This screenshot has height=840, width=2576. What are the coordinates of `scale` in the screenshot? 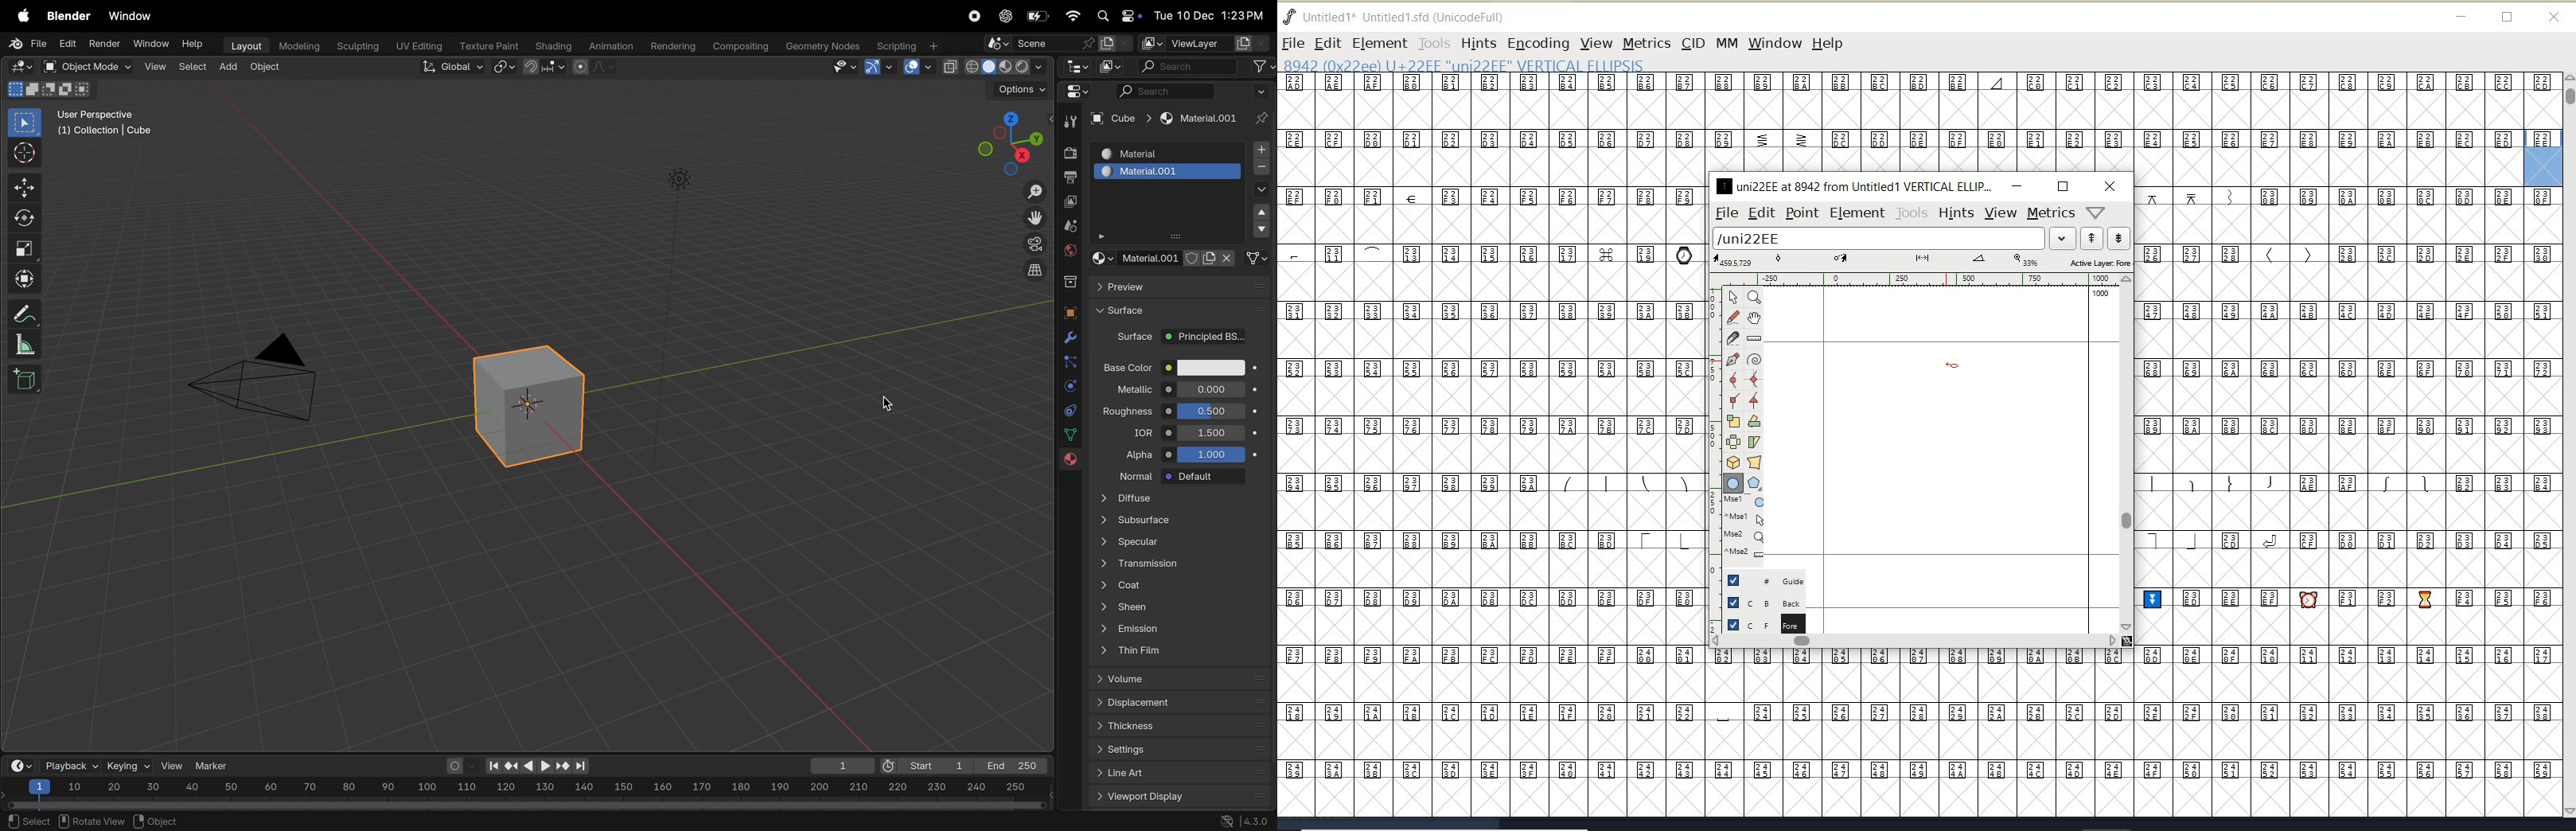 It's located at (23, 245).